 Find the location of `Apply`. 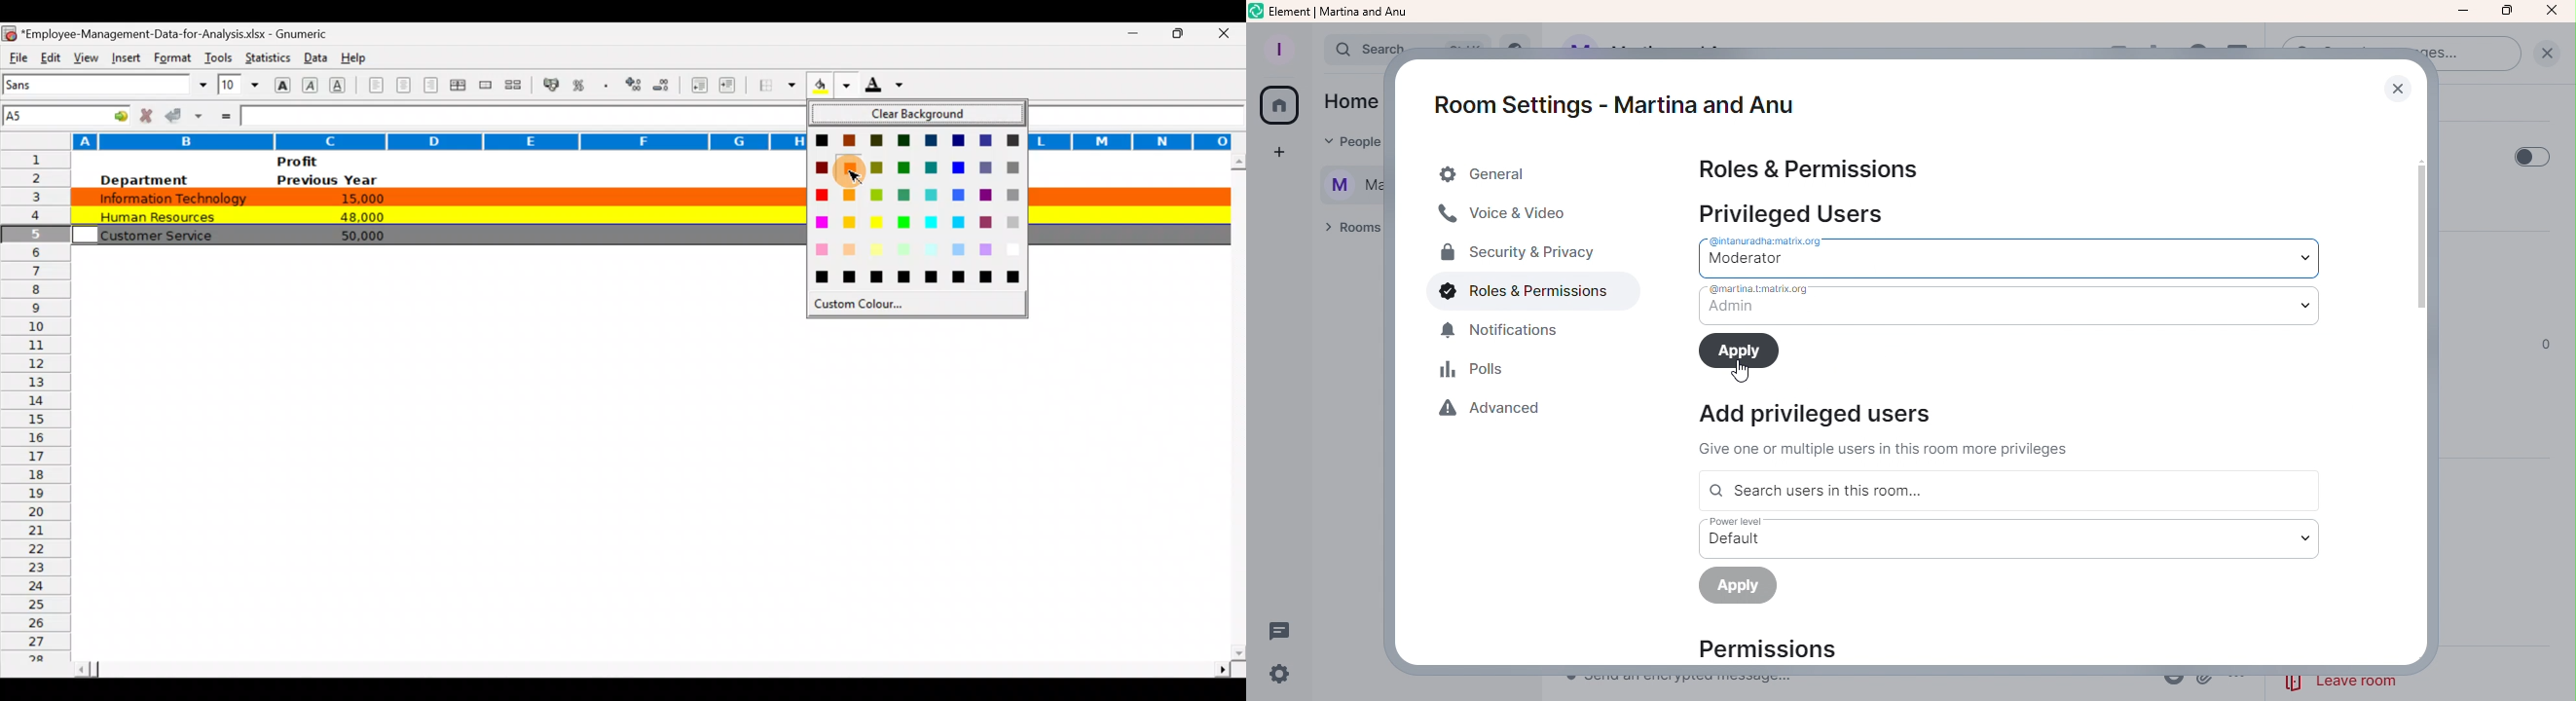

Apply is located at coordinates (1740, 350).